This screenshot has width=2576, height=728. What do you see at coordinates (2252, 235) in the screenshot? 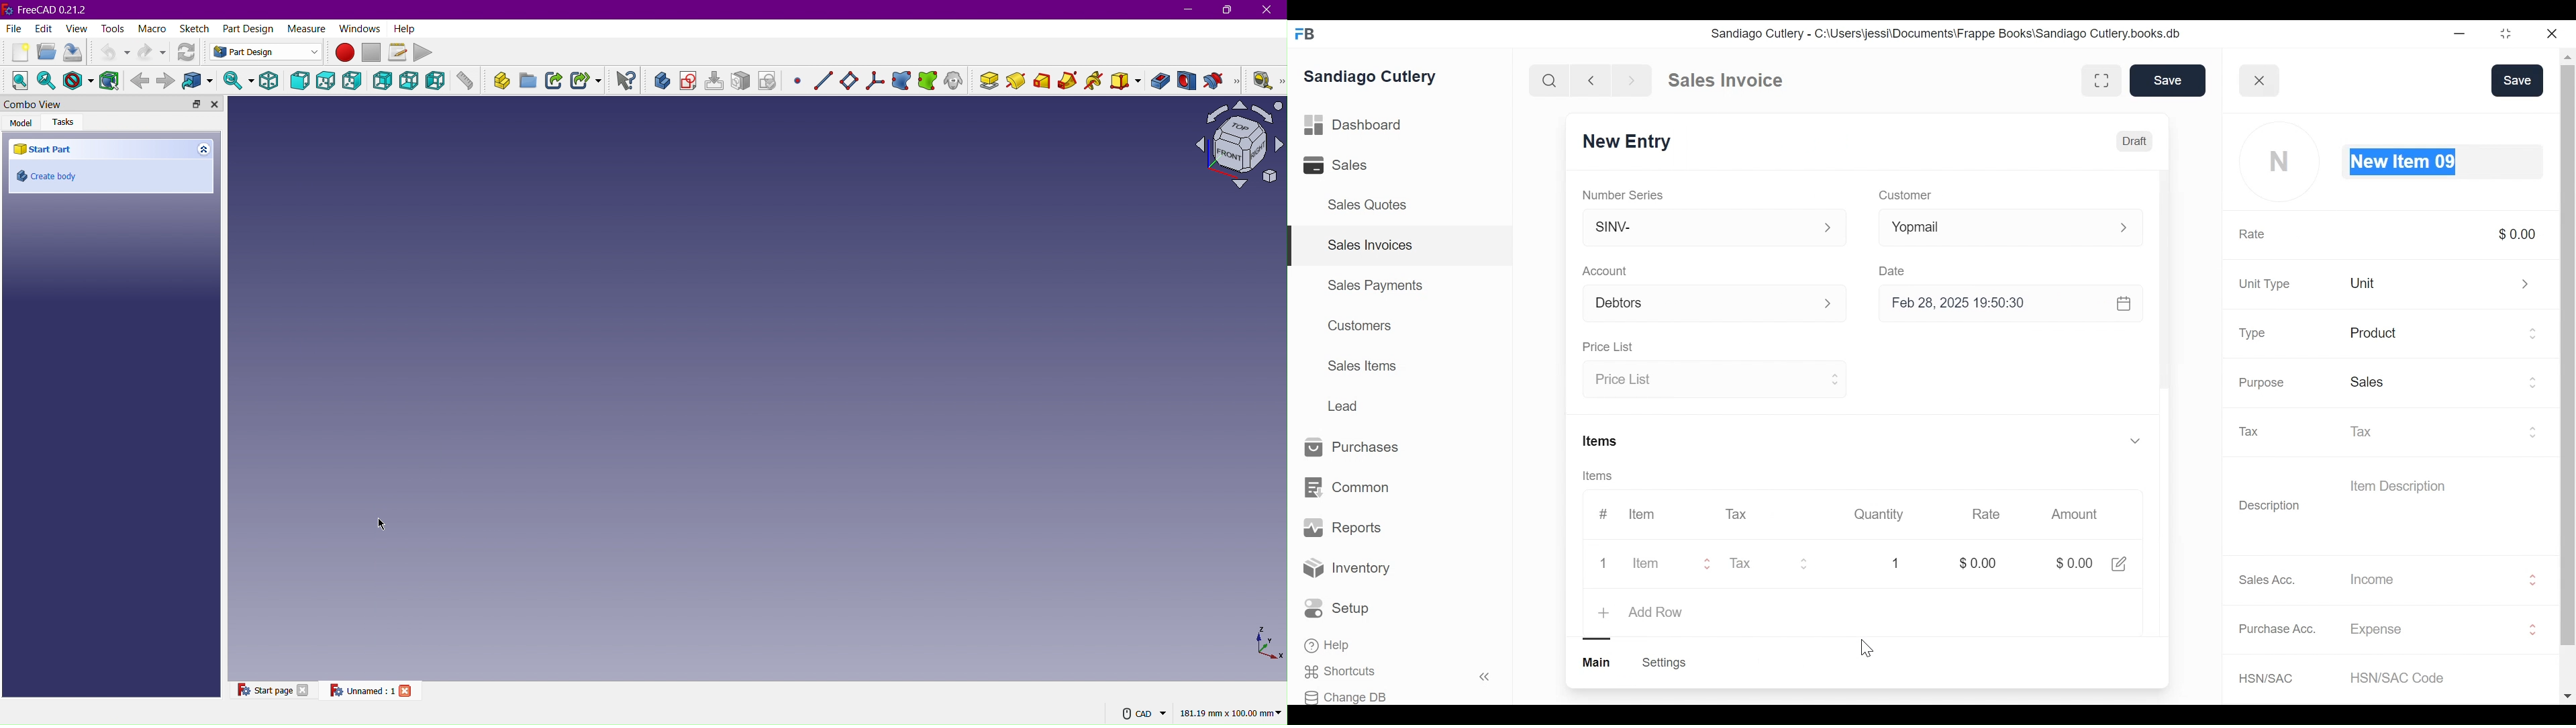
I see `Rate` at bounding box center [2252, 235].